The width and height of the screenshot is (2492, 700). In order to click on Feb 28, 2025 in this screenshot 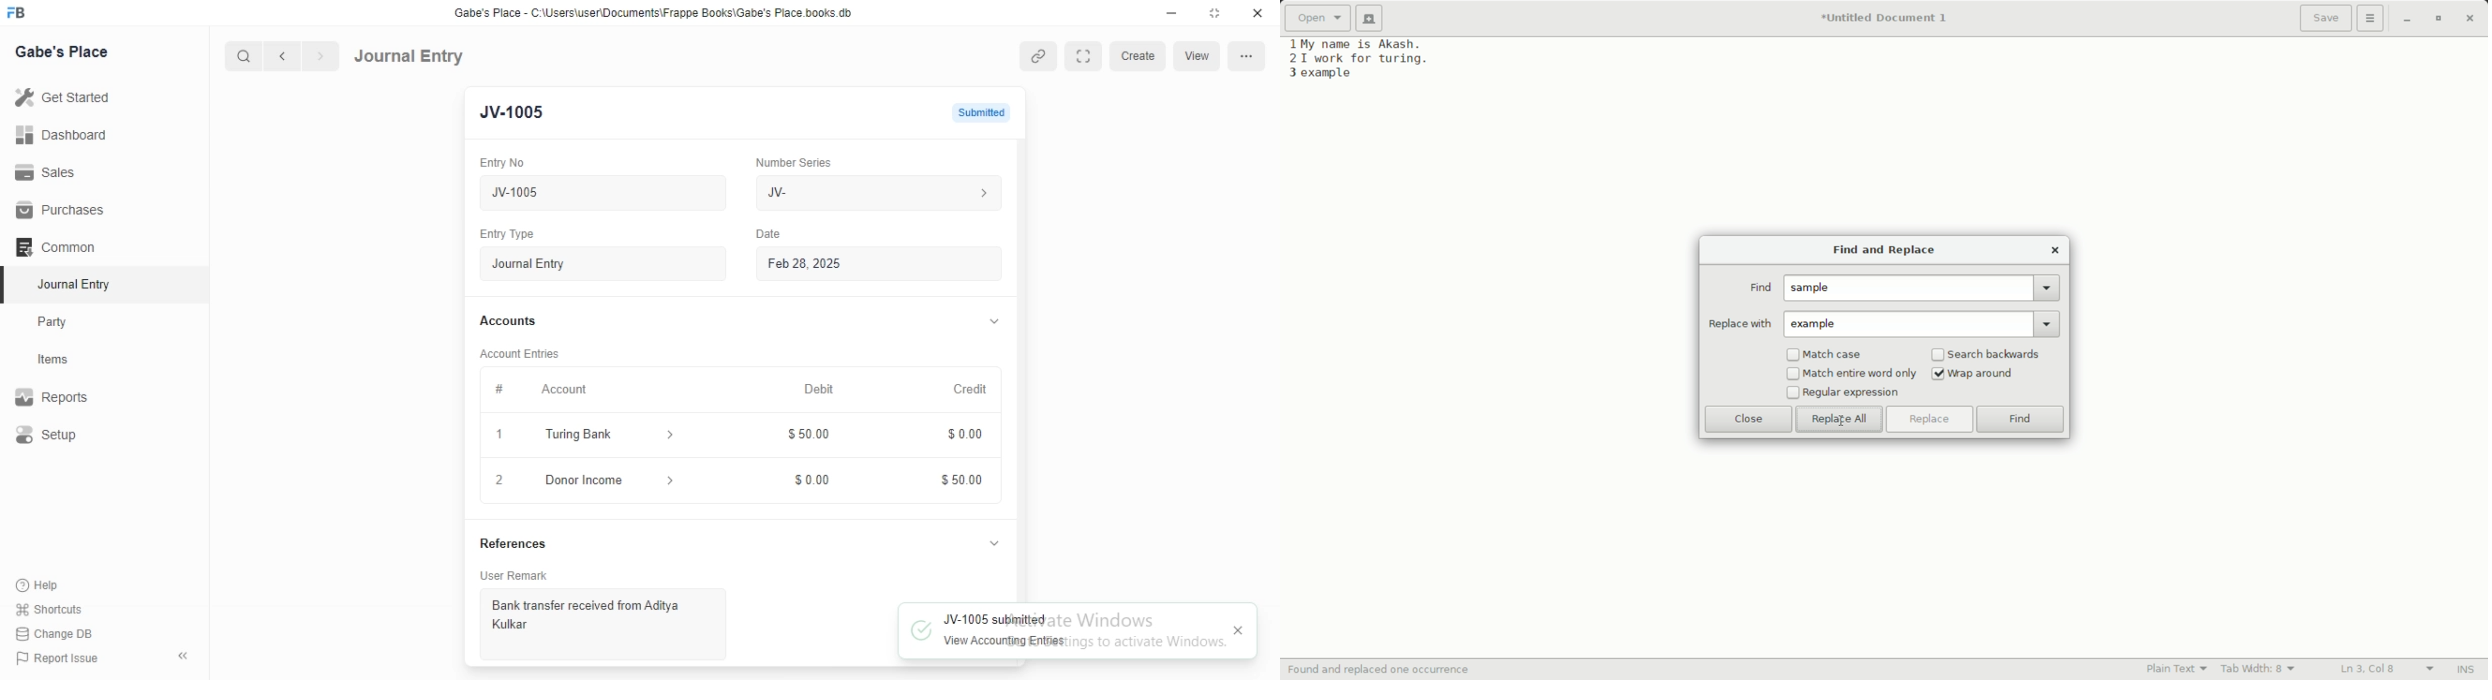, I will do `click(860, 263)`.